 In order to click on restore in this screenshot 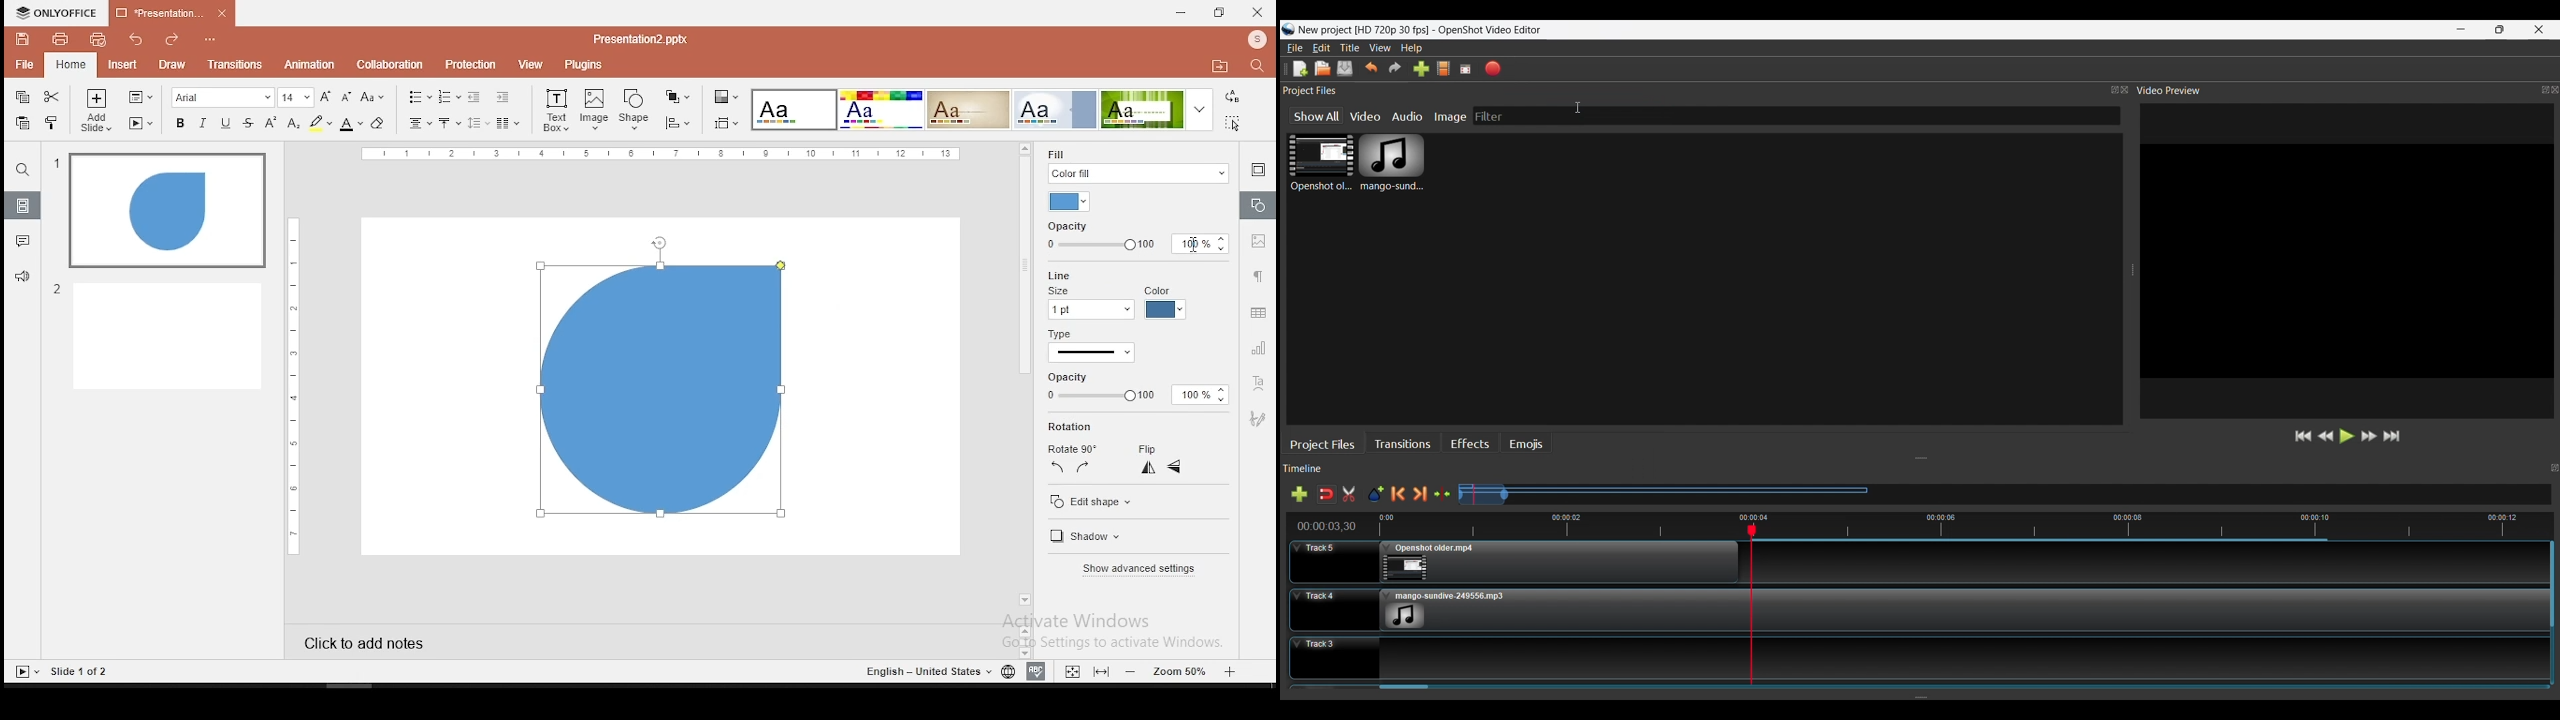, I will do `click(1218, 14)`.